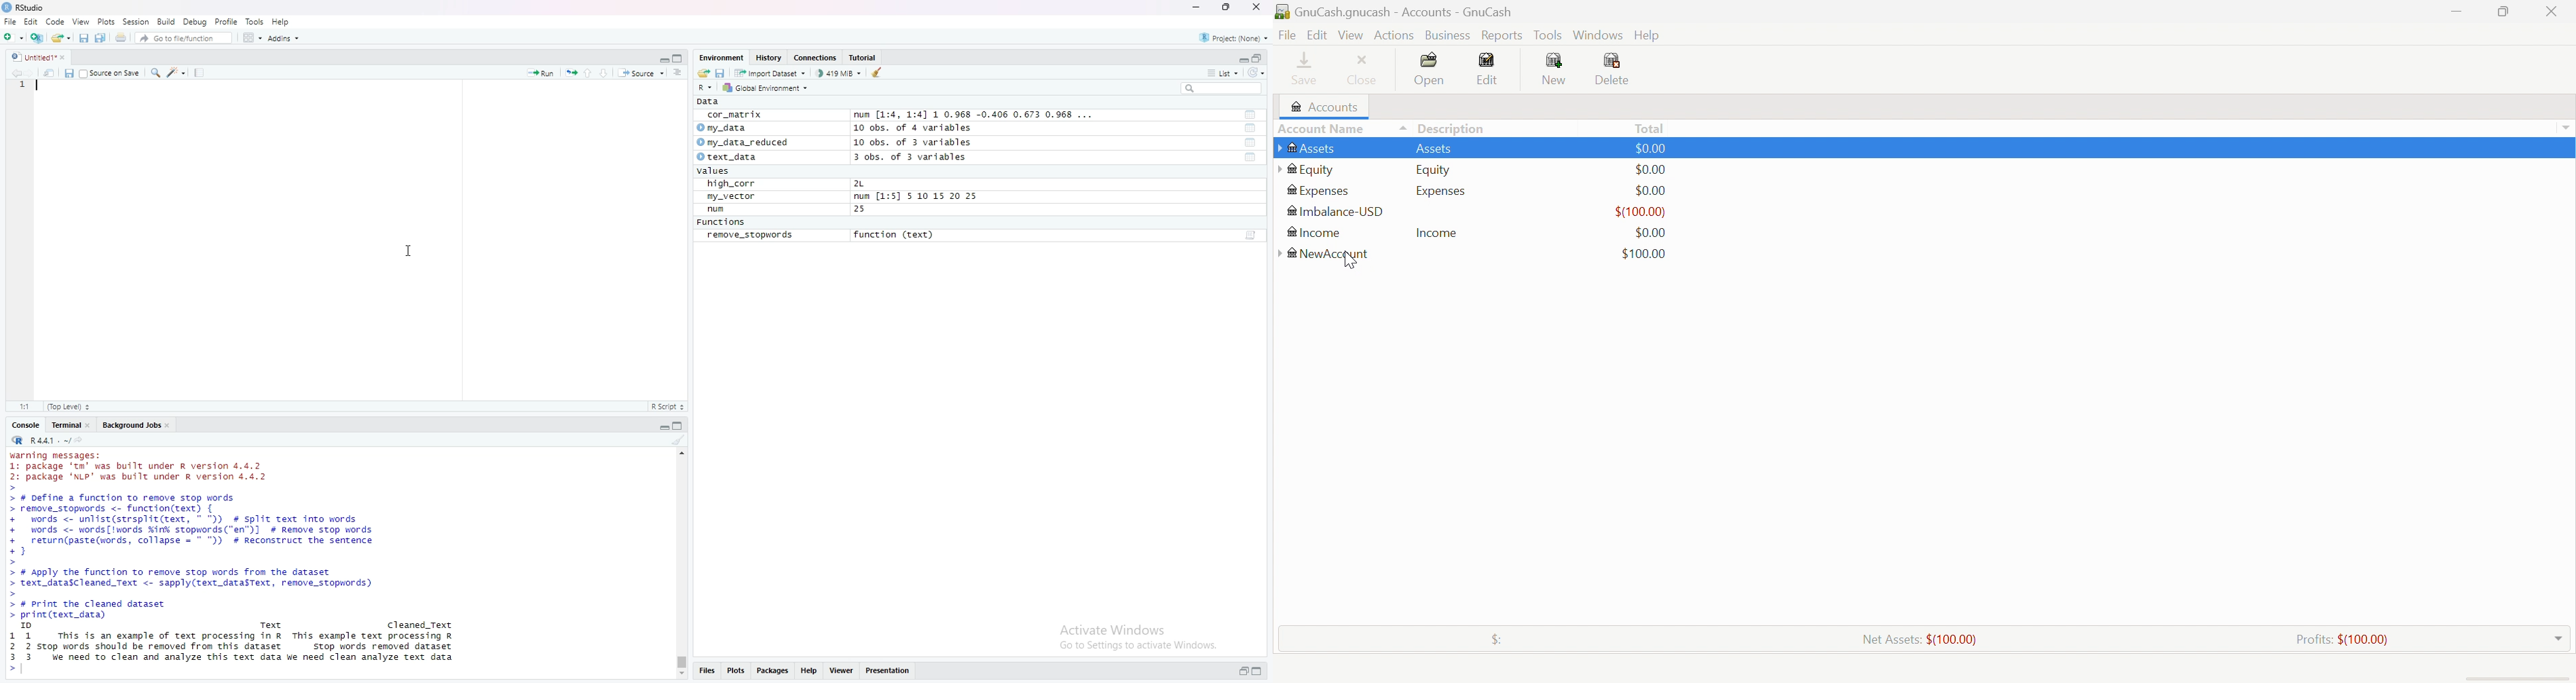 The image size is (2576, 700). I want to click on workspace pane, so click(251, 37).